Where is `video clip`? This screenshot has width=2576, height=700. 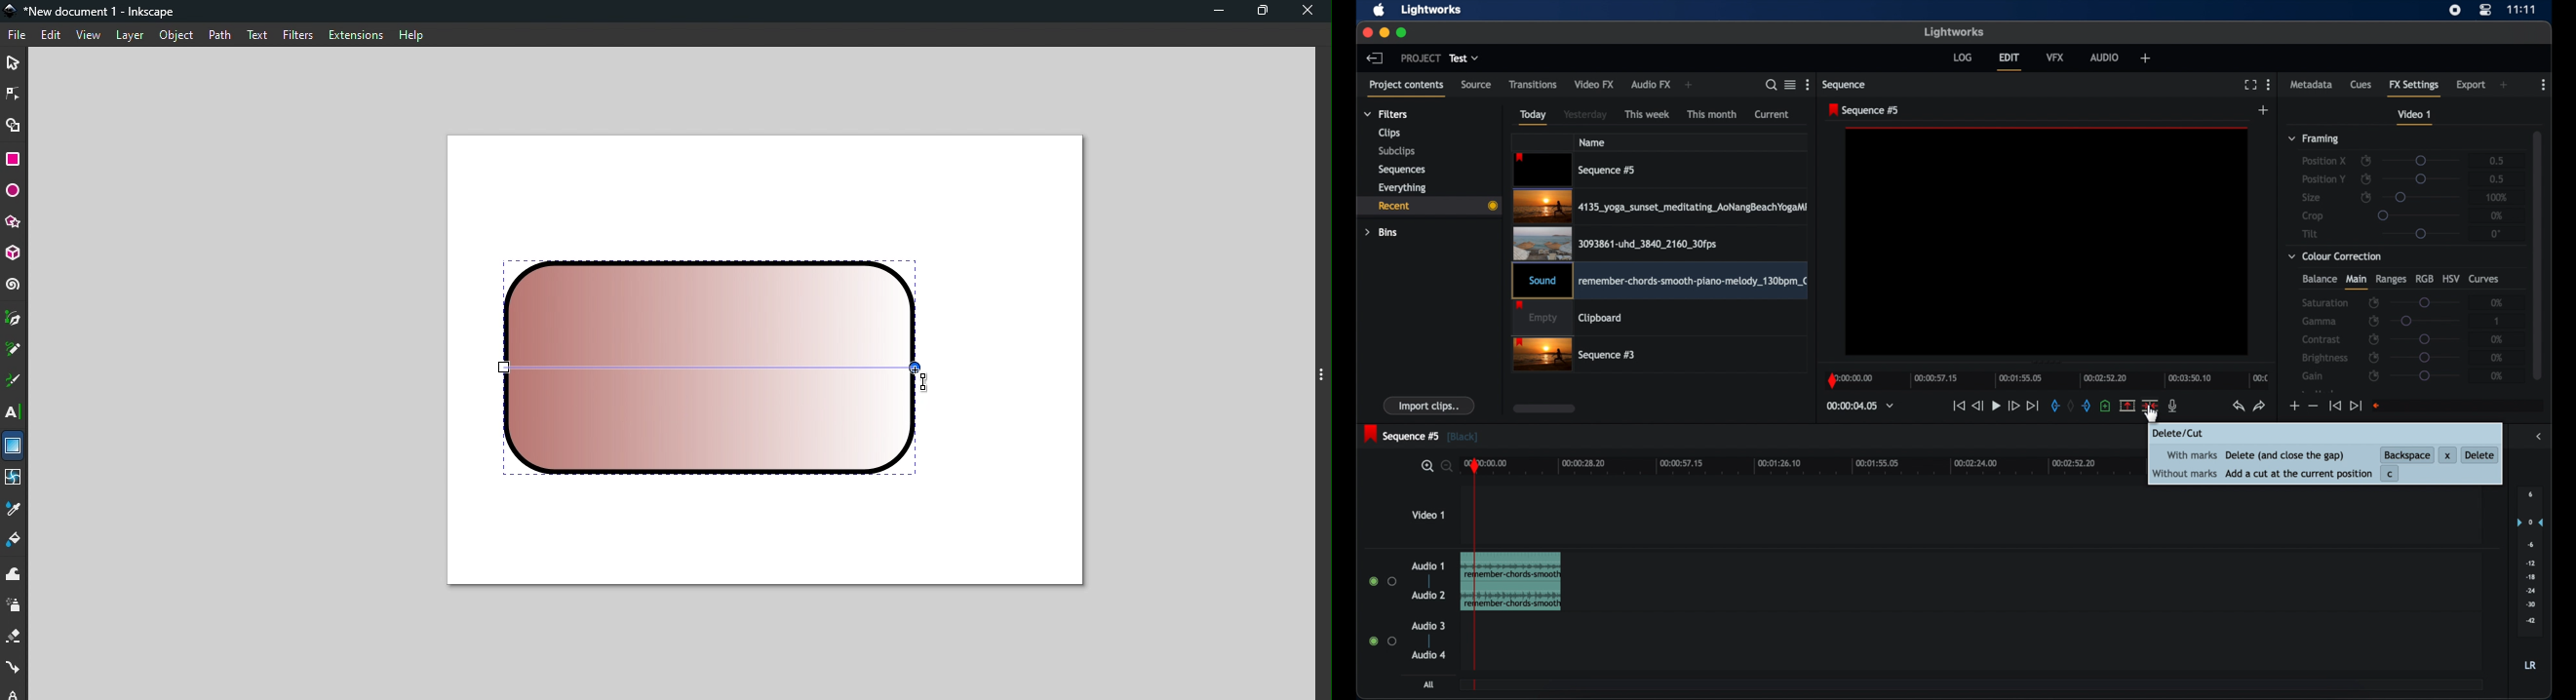 video clip is located at coordinates (1576, 170).